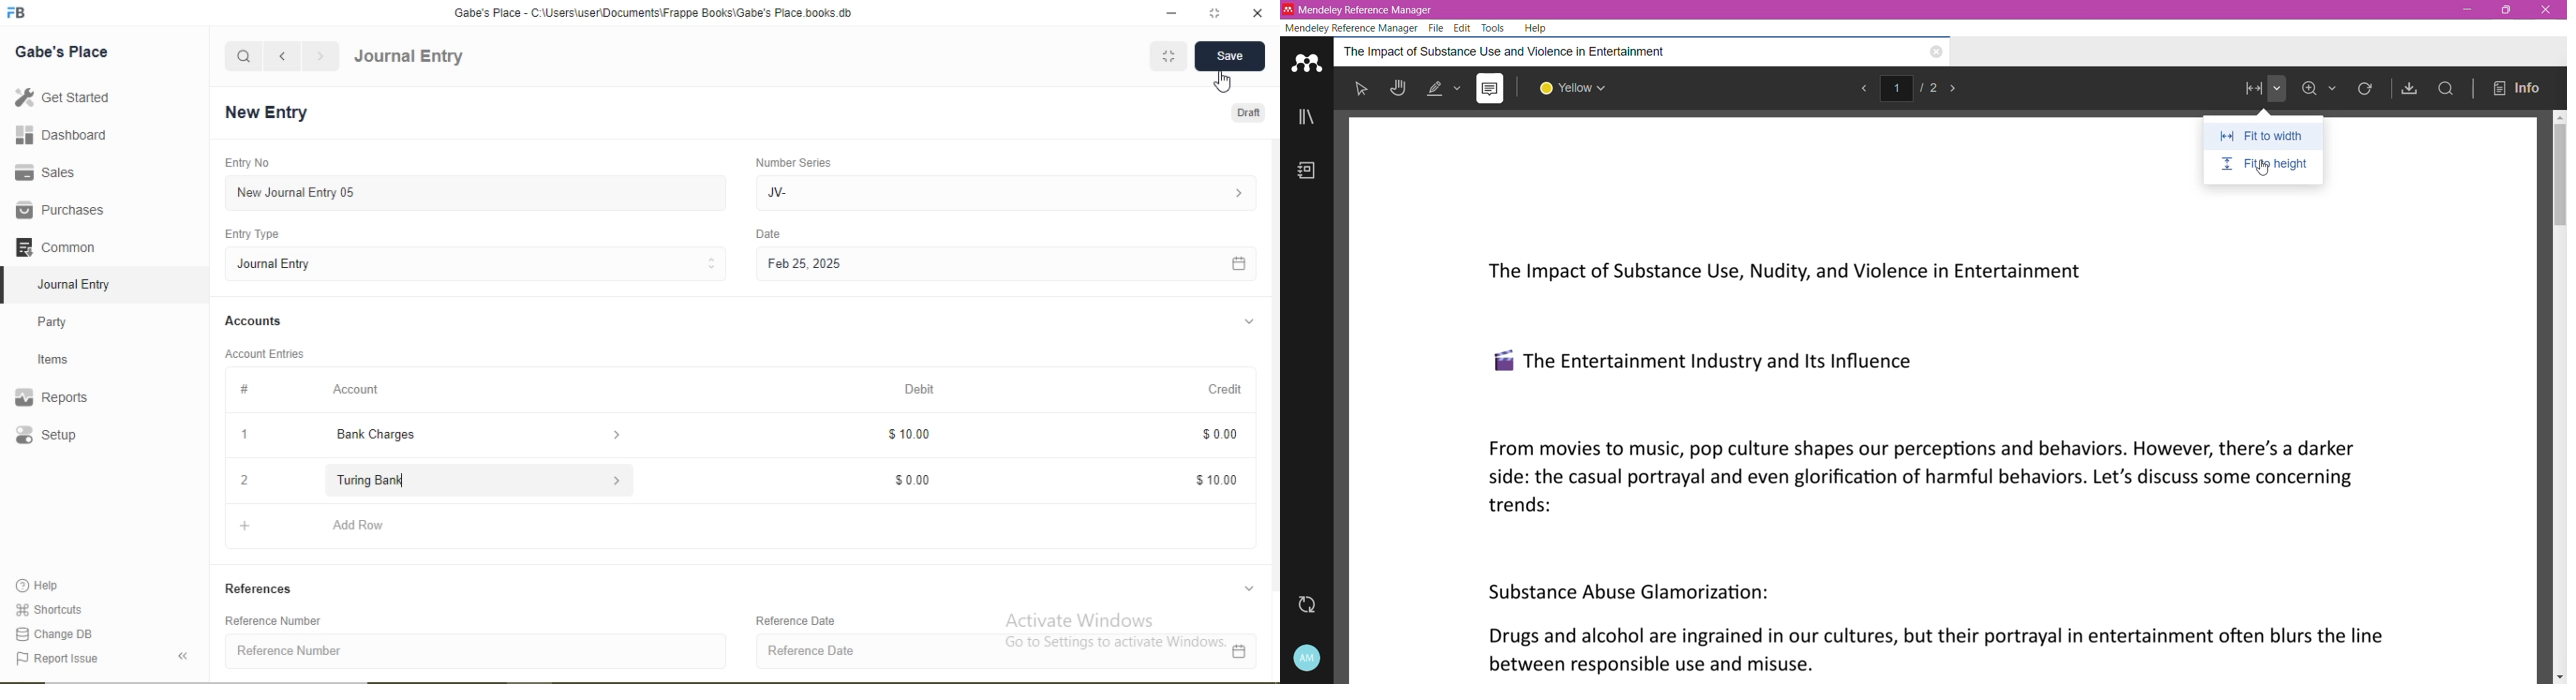 The image size is (2576, 700). I want to click on Draft, so click(1250, 114).